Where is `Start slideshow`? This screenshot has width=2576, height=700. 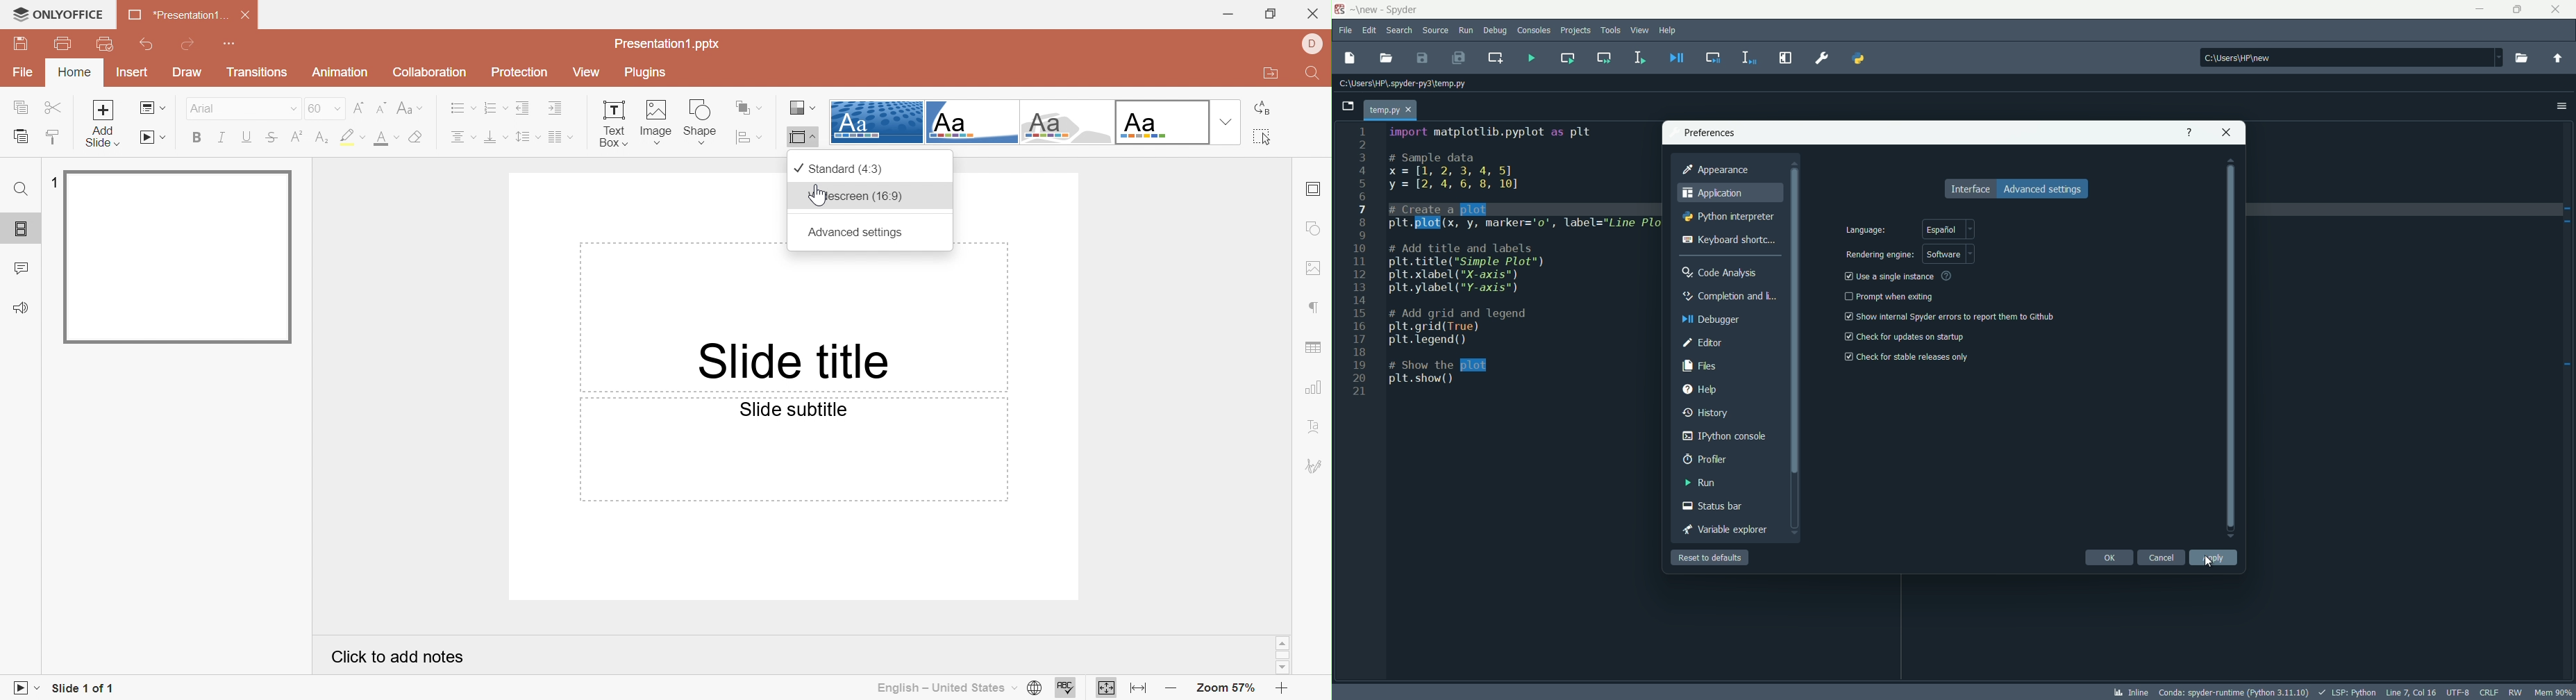
Start slideshow is located at coordinates (151, 137).